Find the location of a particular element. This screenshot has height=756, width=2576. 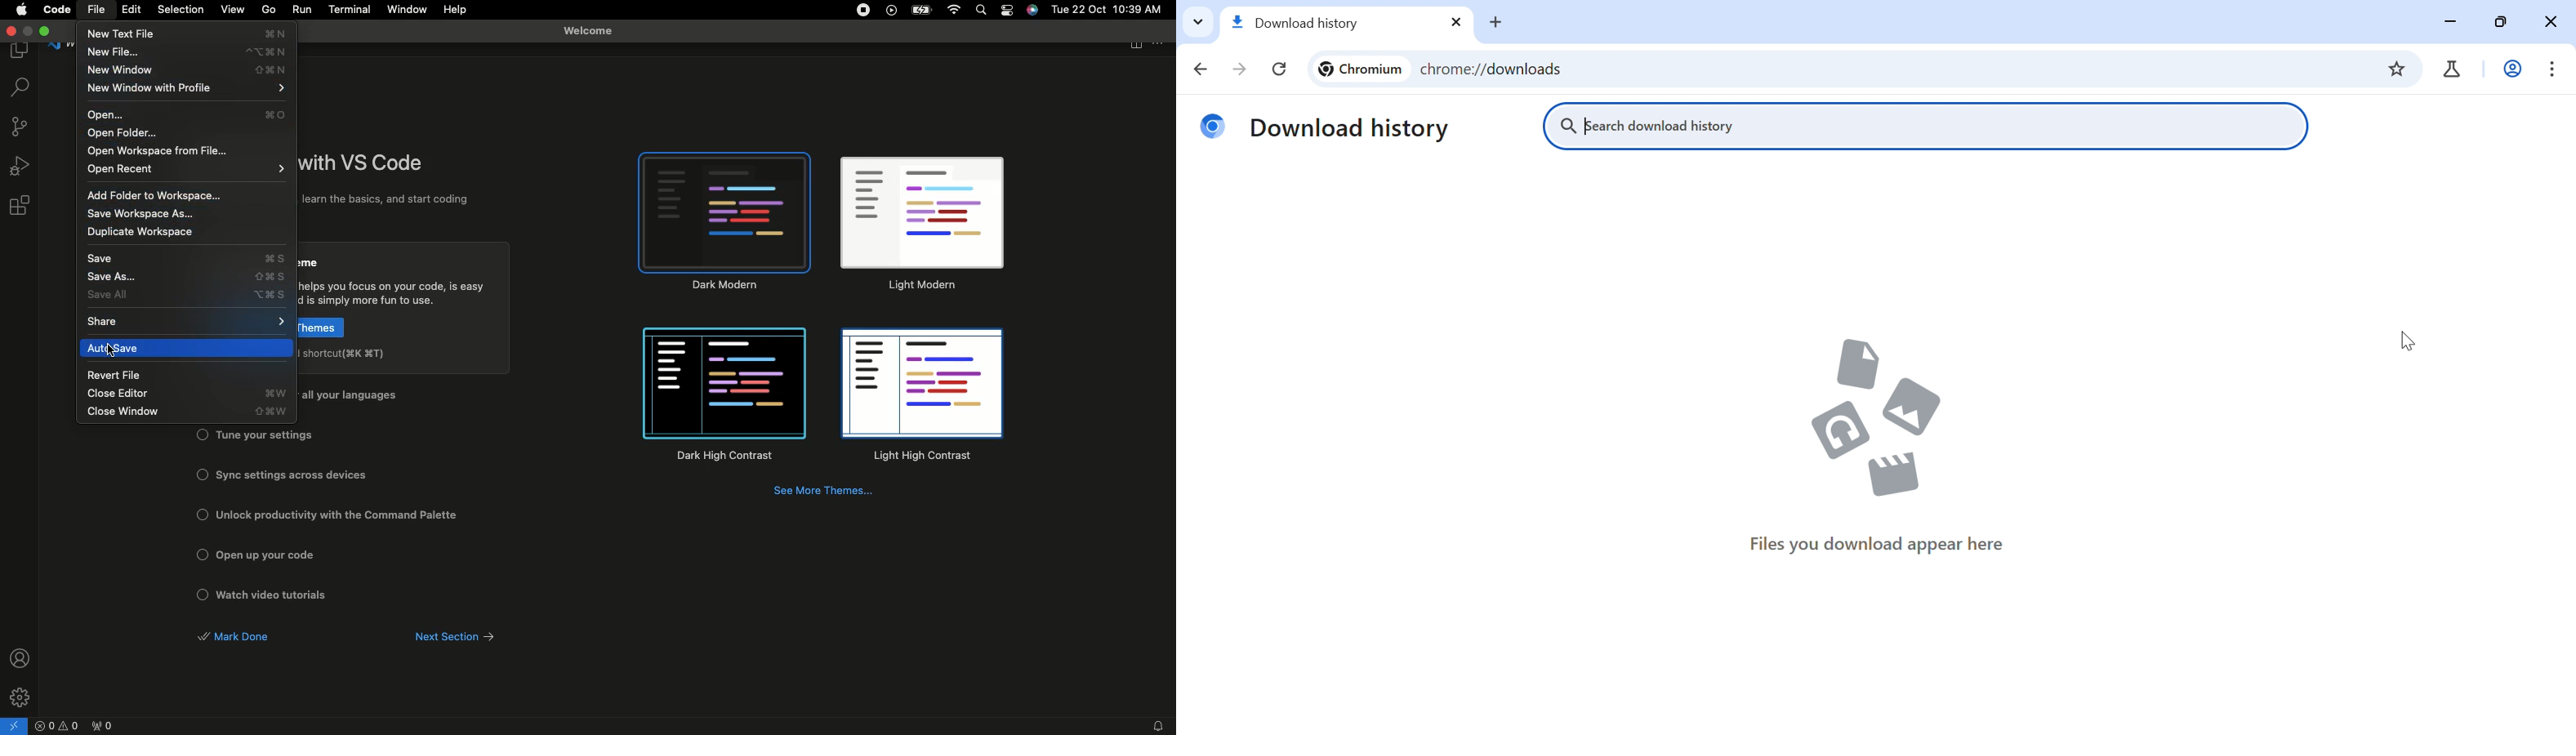

Open workspace from file is located at coordinates (163, 150).